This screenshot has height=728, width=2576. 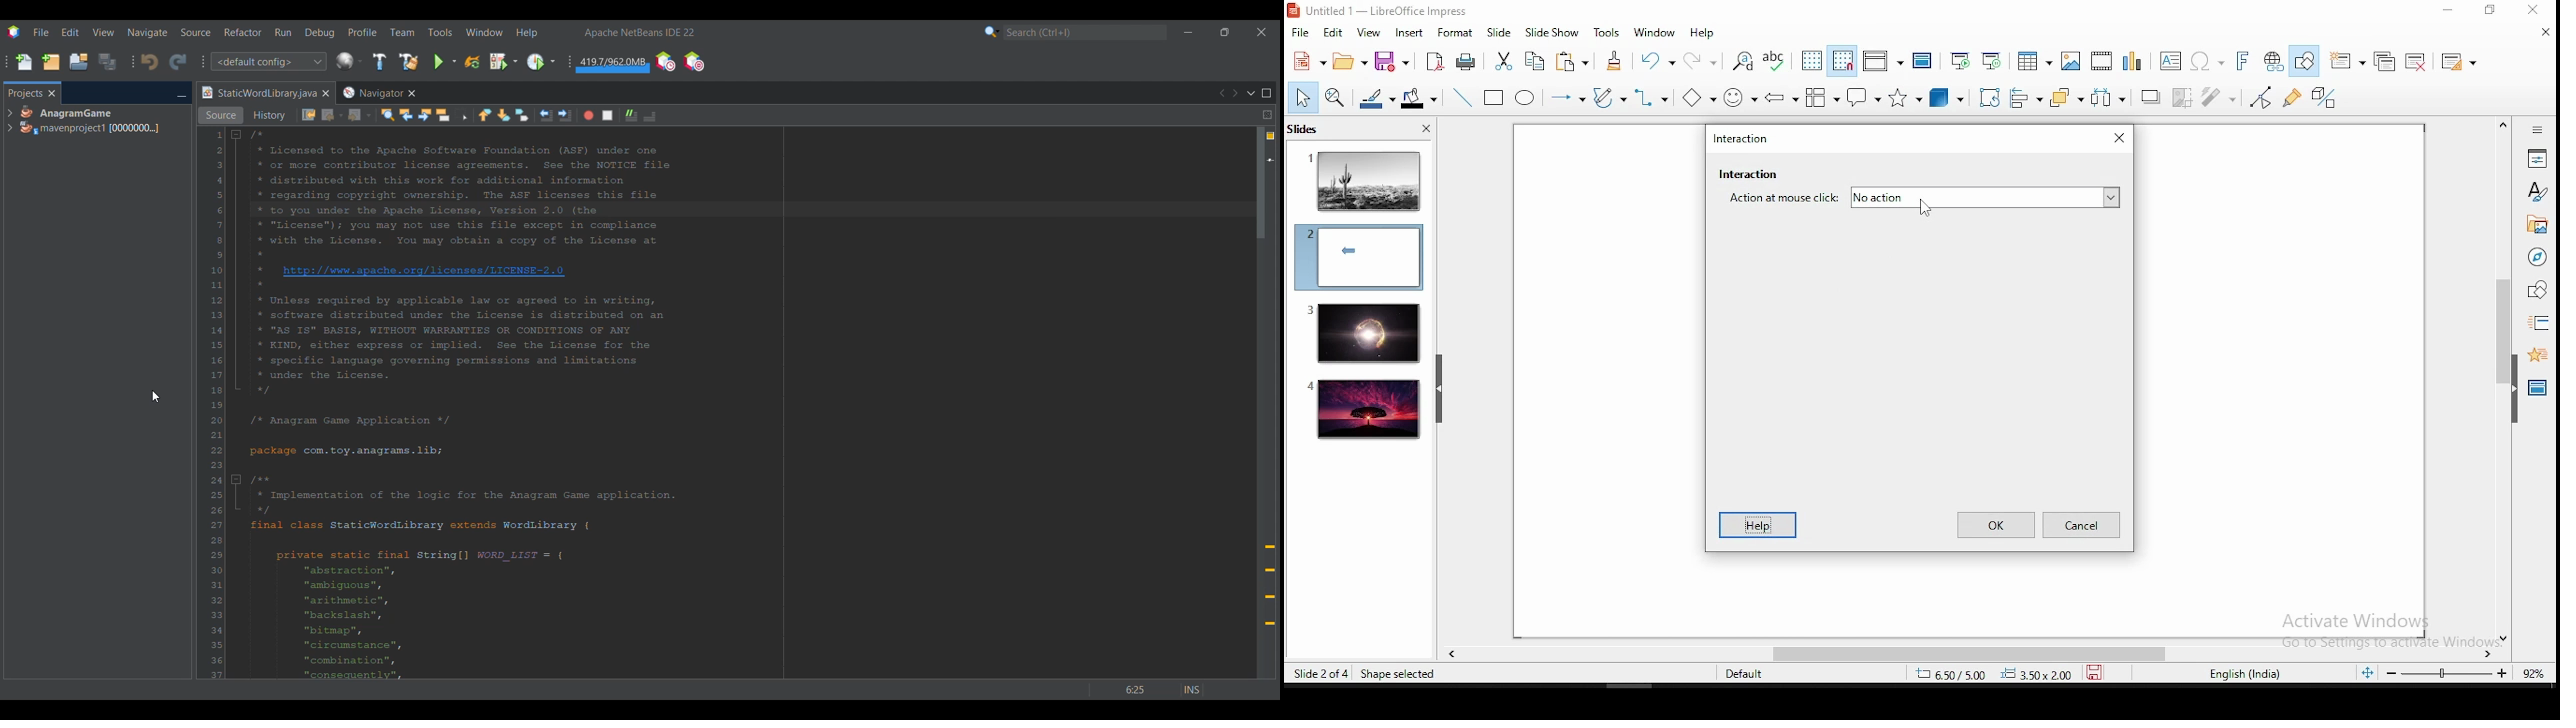 I want to click on window, so click(x=1655, y=31).